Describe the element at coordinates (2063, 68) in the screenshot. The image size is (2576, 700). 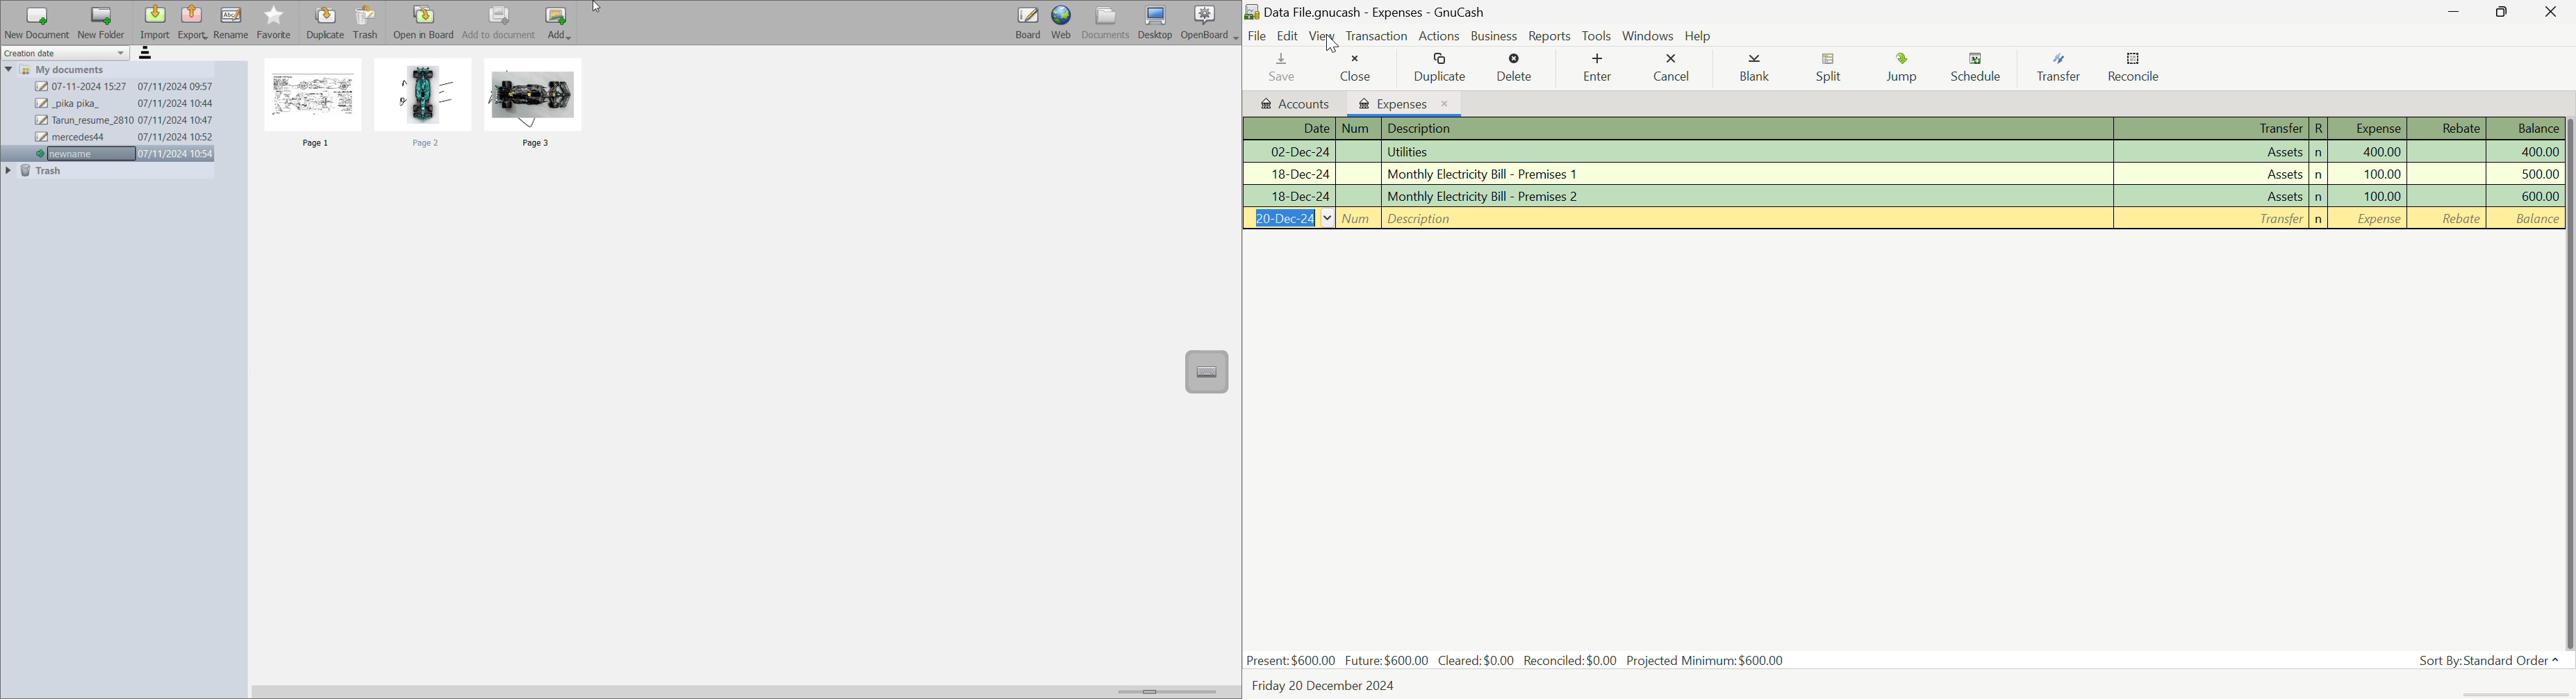
I see `Transfer` at that location.